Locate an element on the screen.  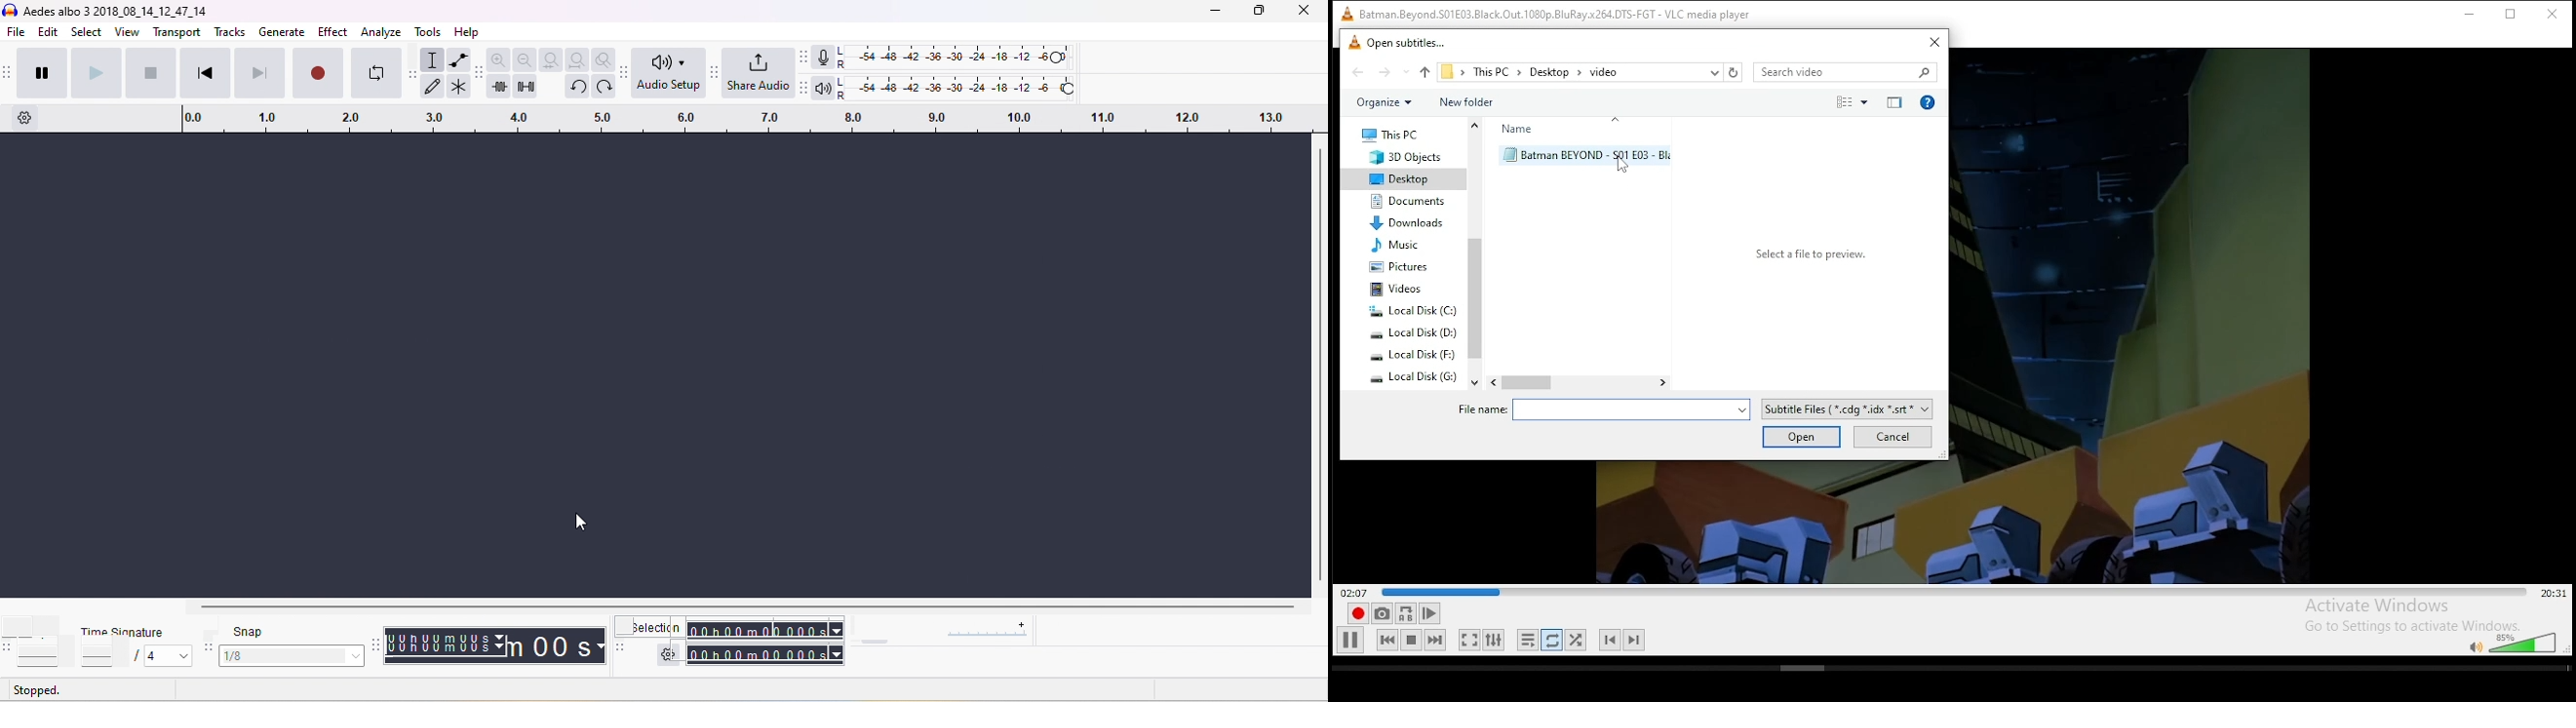
Select a file to preview. is located at coordinates (1809, 254).